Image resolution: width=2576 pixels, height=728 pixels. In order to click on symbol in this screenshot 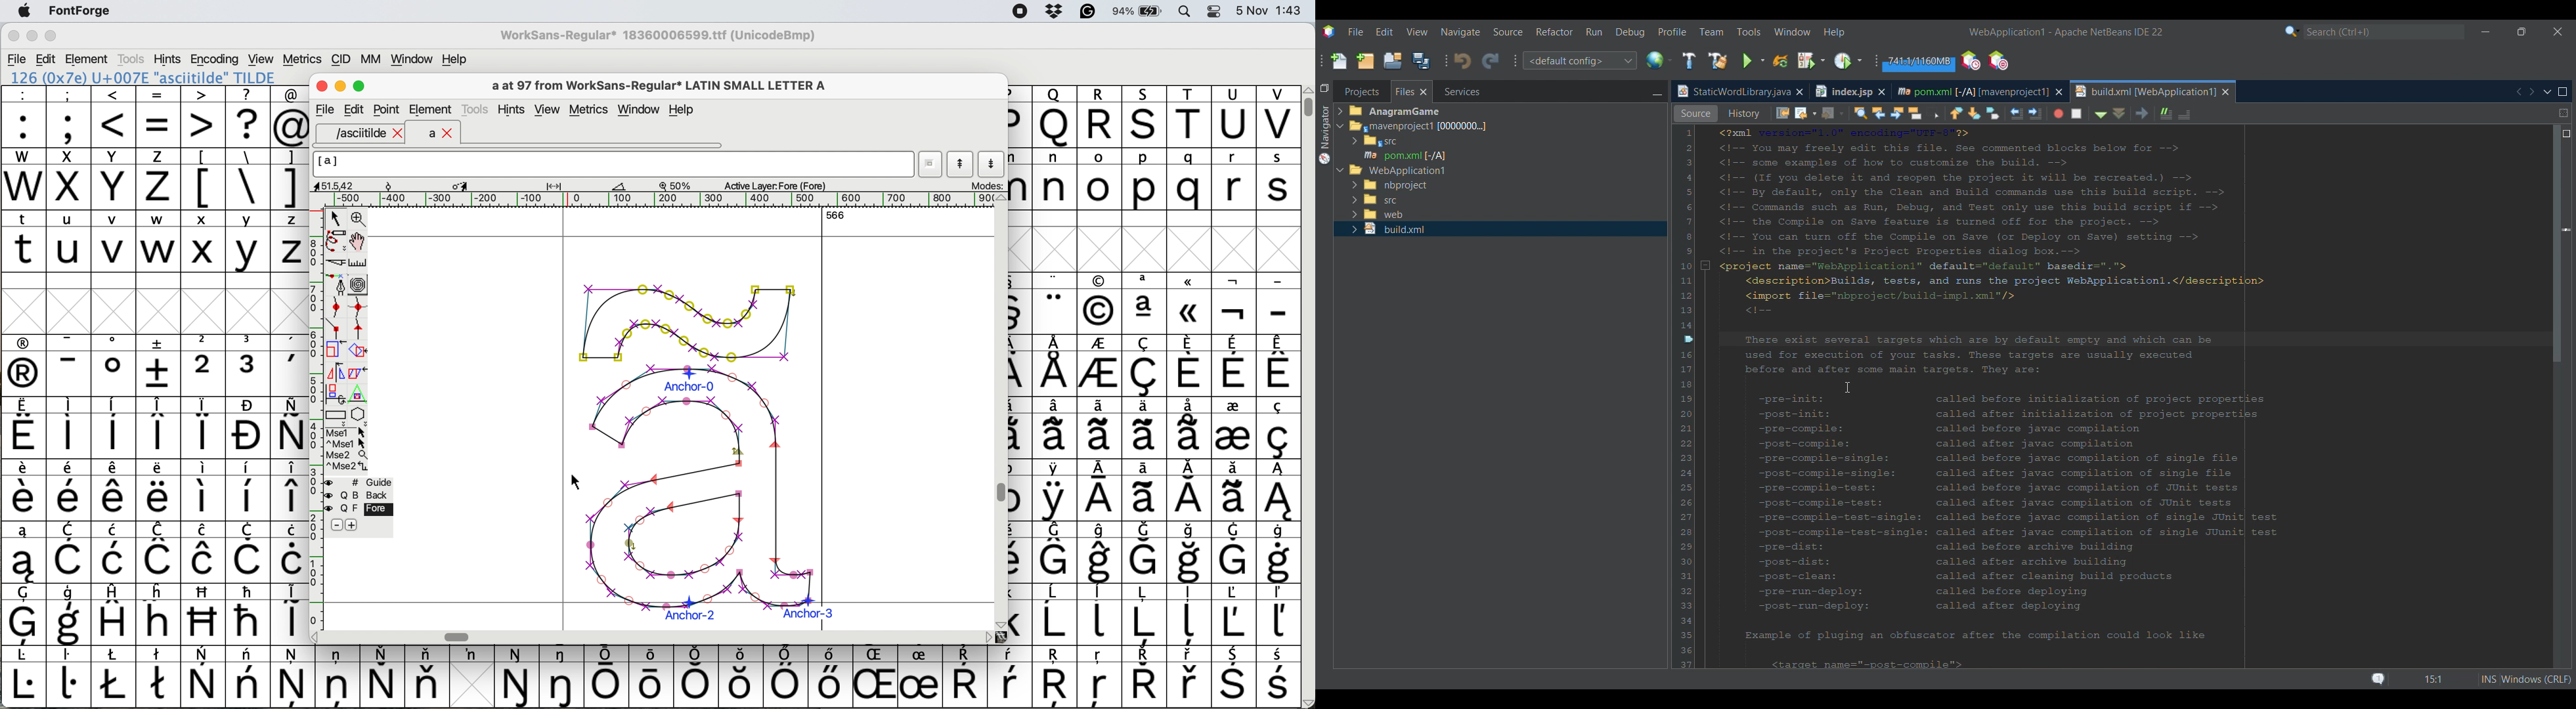, I will do `click(1190, 426)`.